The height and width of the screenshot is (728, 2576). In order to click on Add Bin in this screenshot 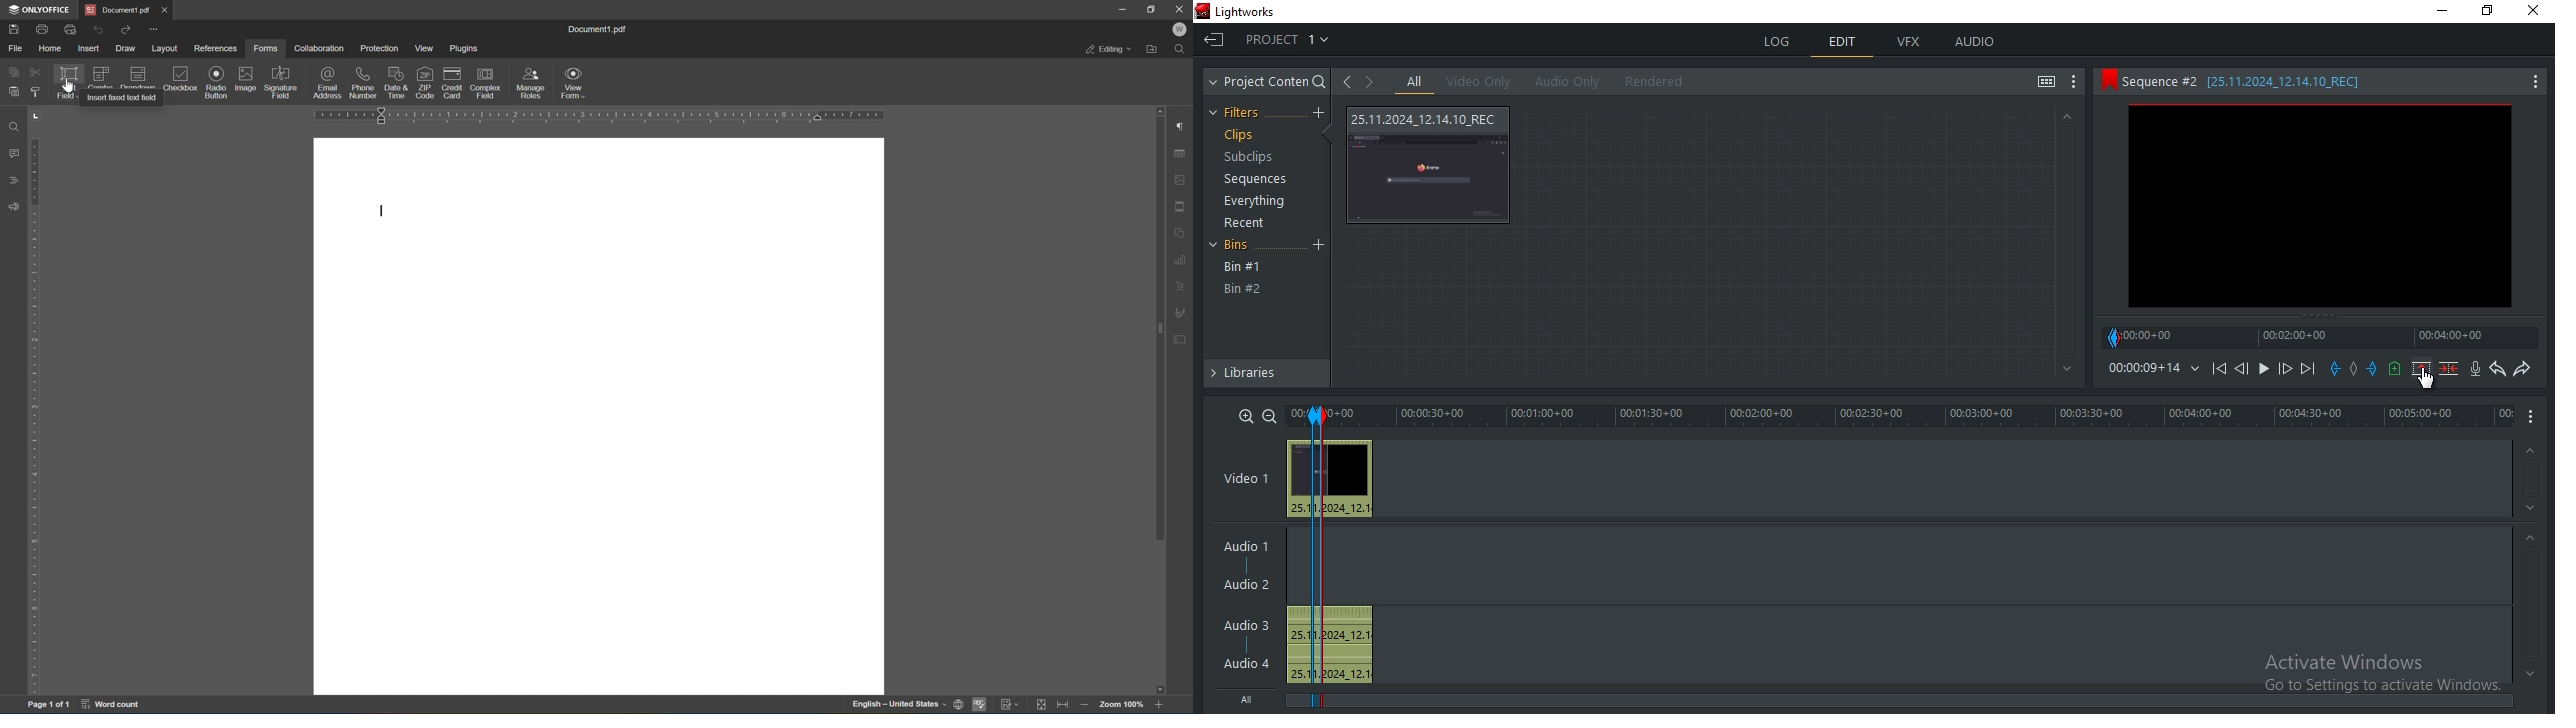, I will do `click(1321, 246)`.